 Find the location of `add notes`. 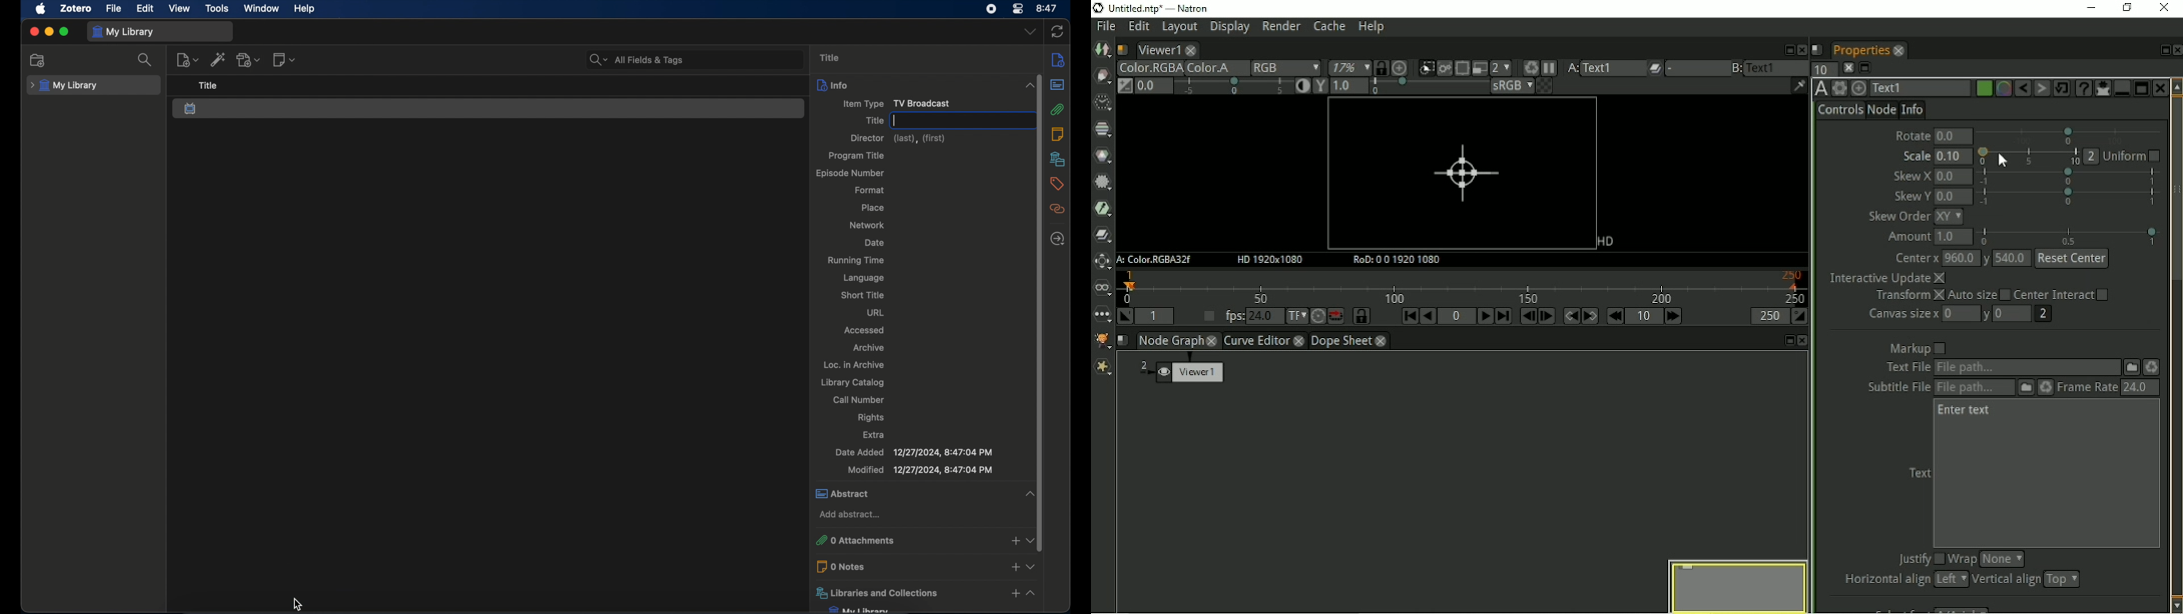

add notes is located at coordinates (1014, 566).